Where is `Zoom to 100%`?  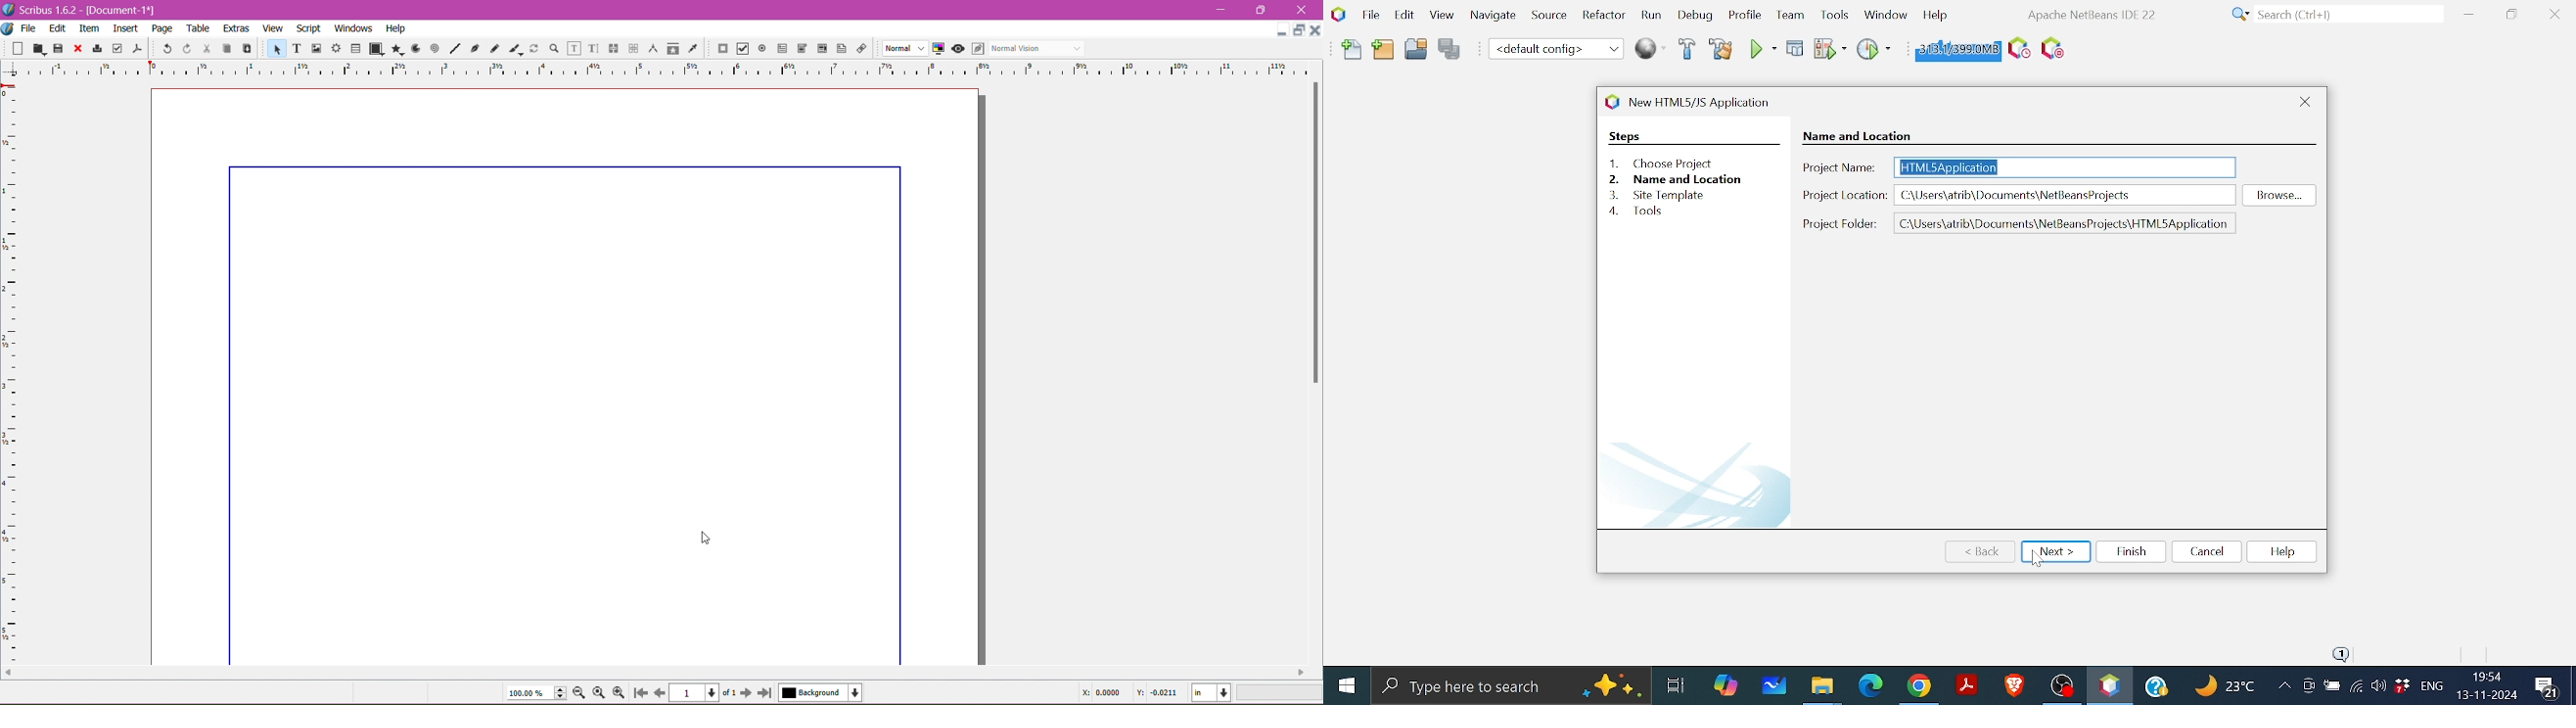
Zoom to 100% is located at coordinates (599, 692).